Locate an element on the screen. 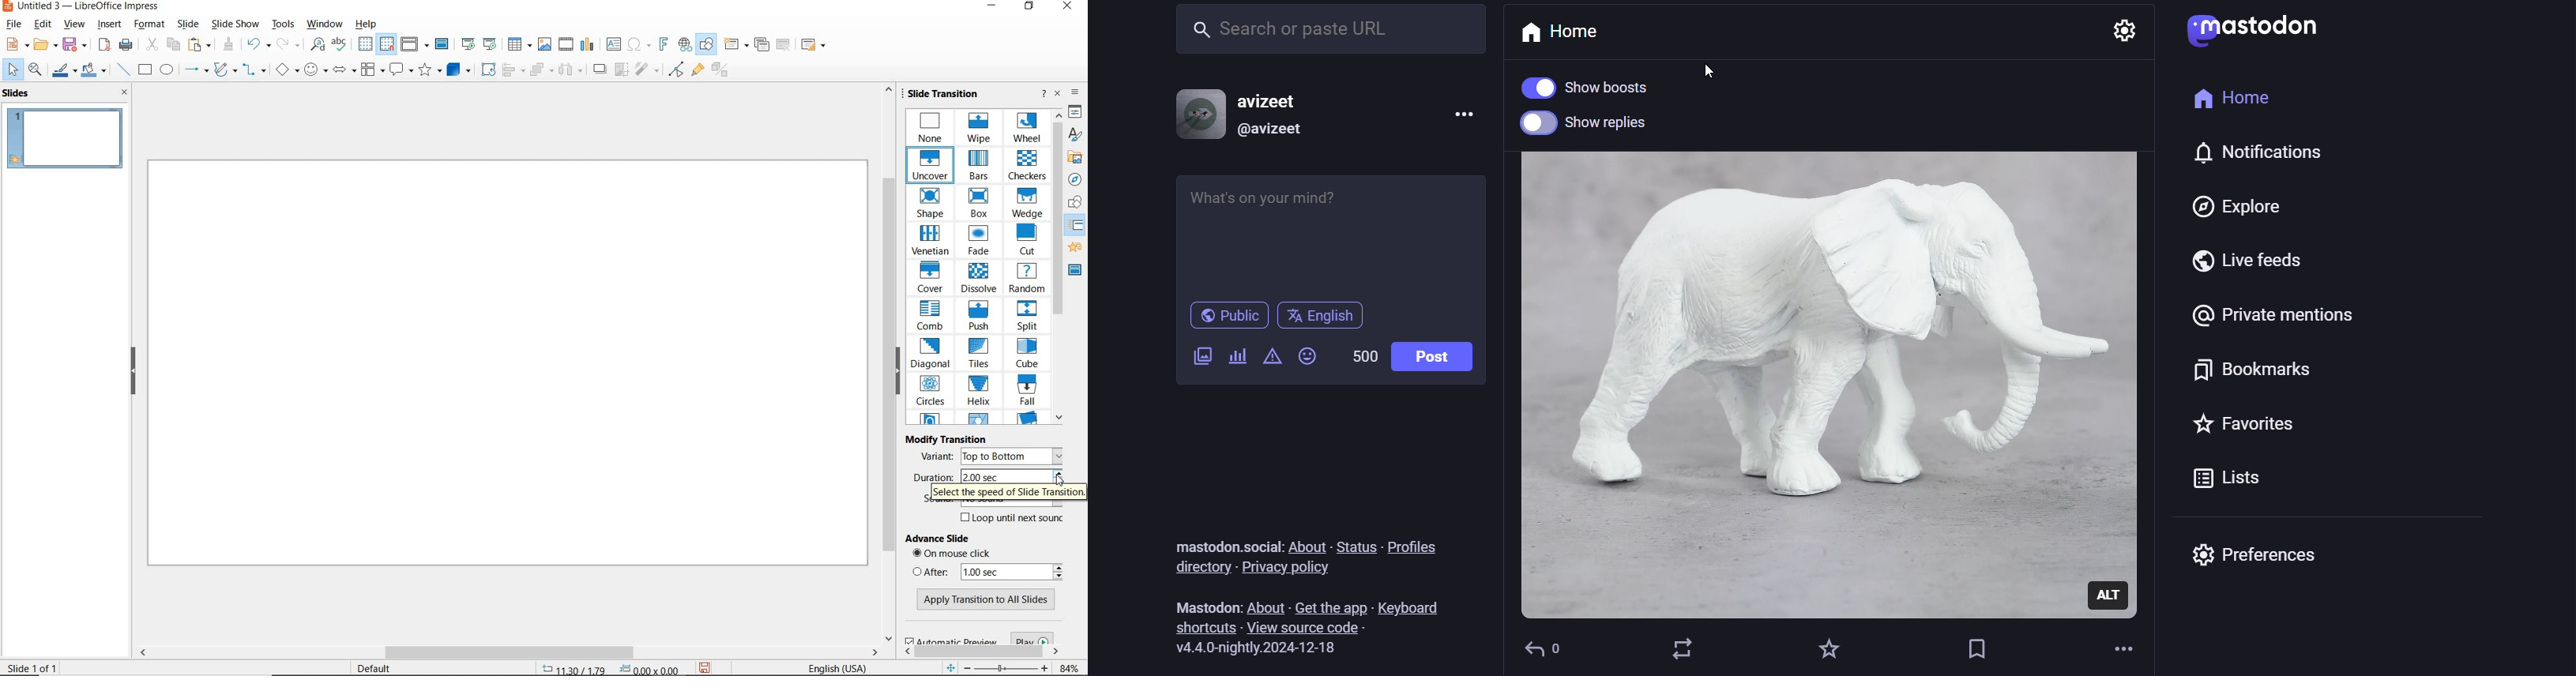  FALL is located at coordinates (1027, 392).